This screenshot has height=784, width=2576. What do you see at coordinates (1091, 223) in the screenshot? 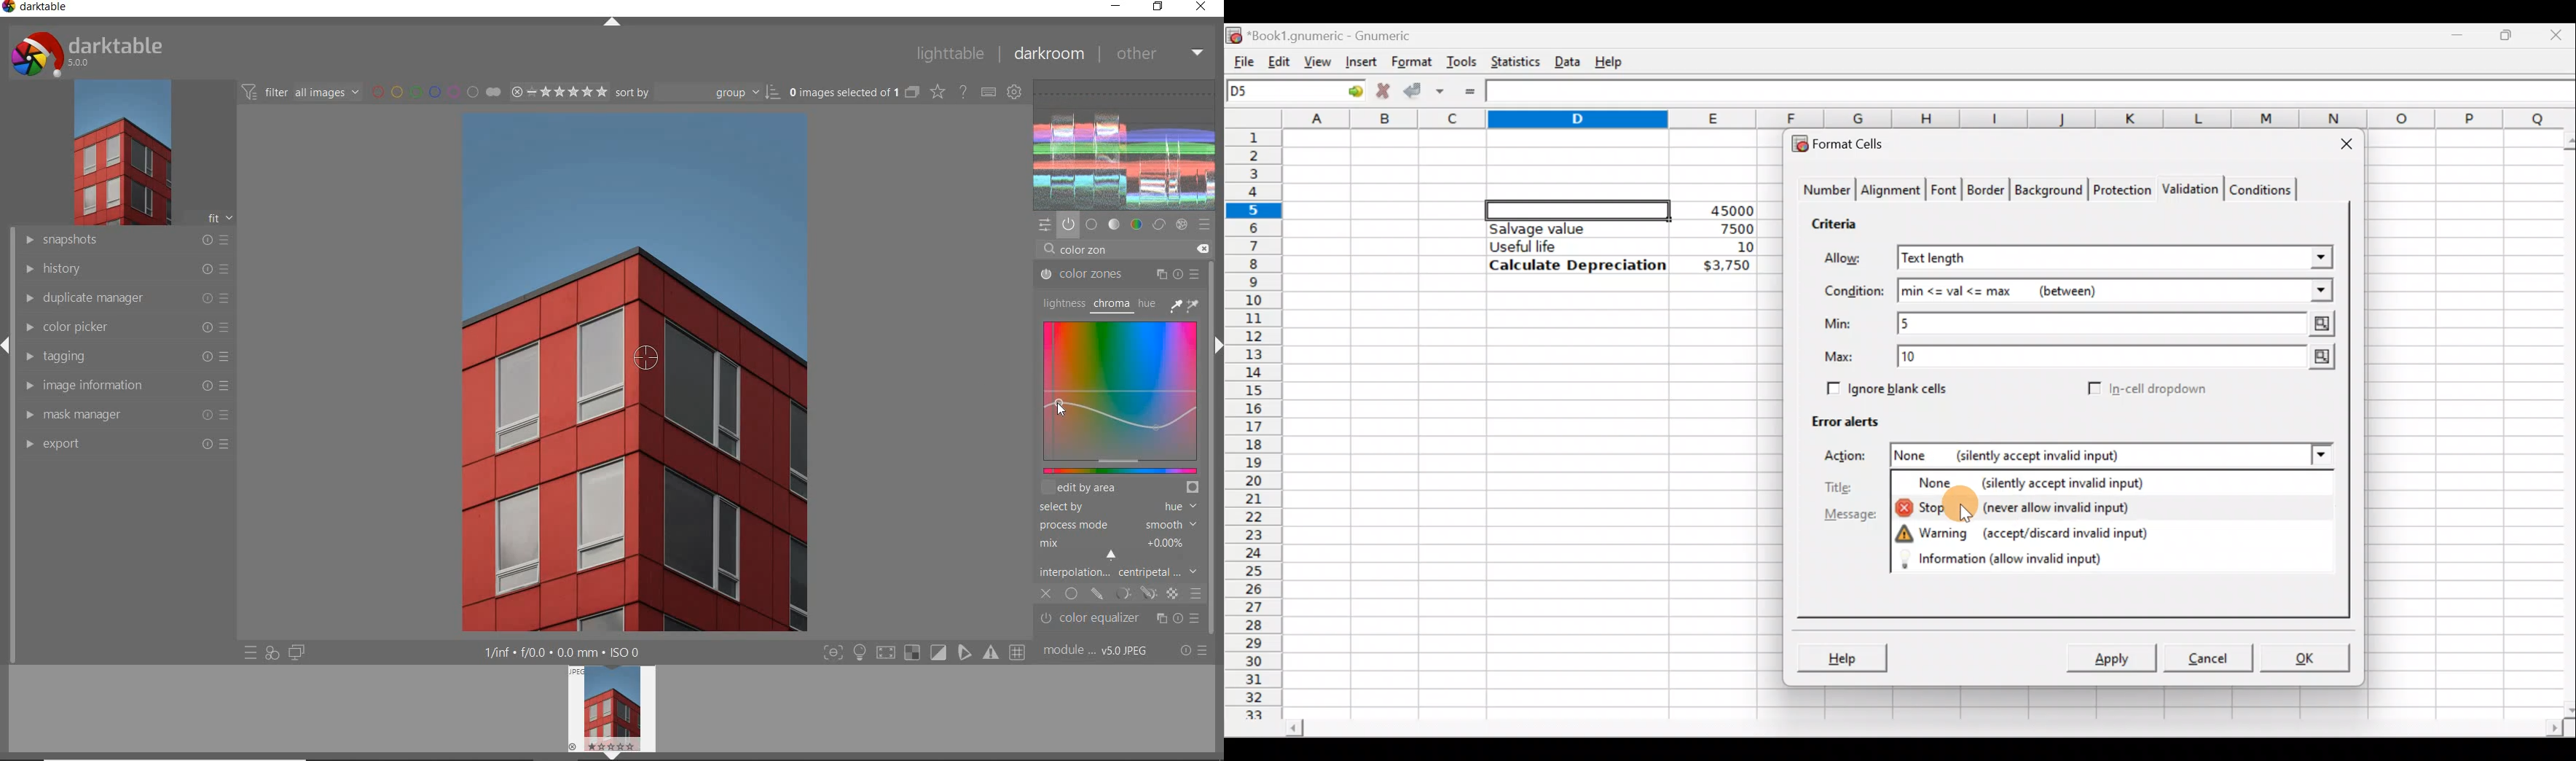
I see `base` at bounding box center [1091, 223].